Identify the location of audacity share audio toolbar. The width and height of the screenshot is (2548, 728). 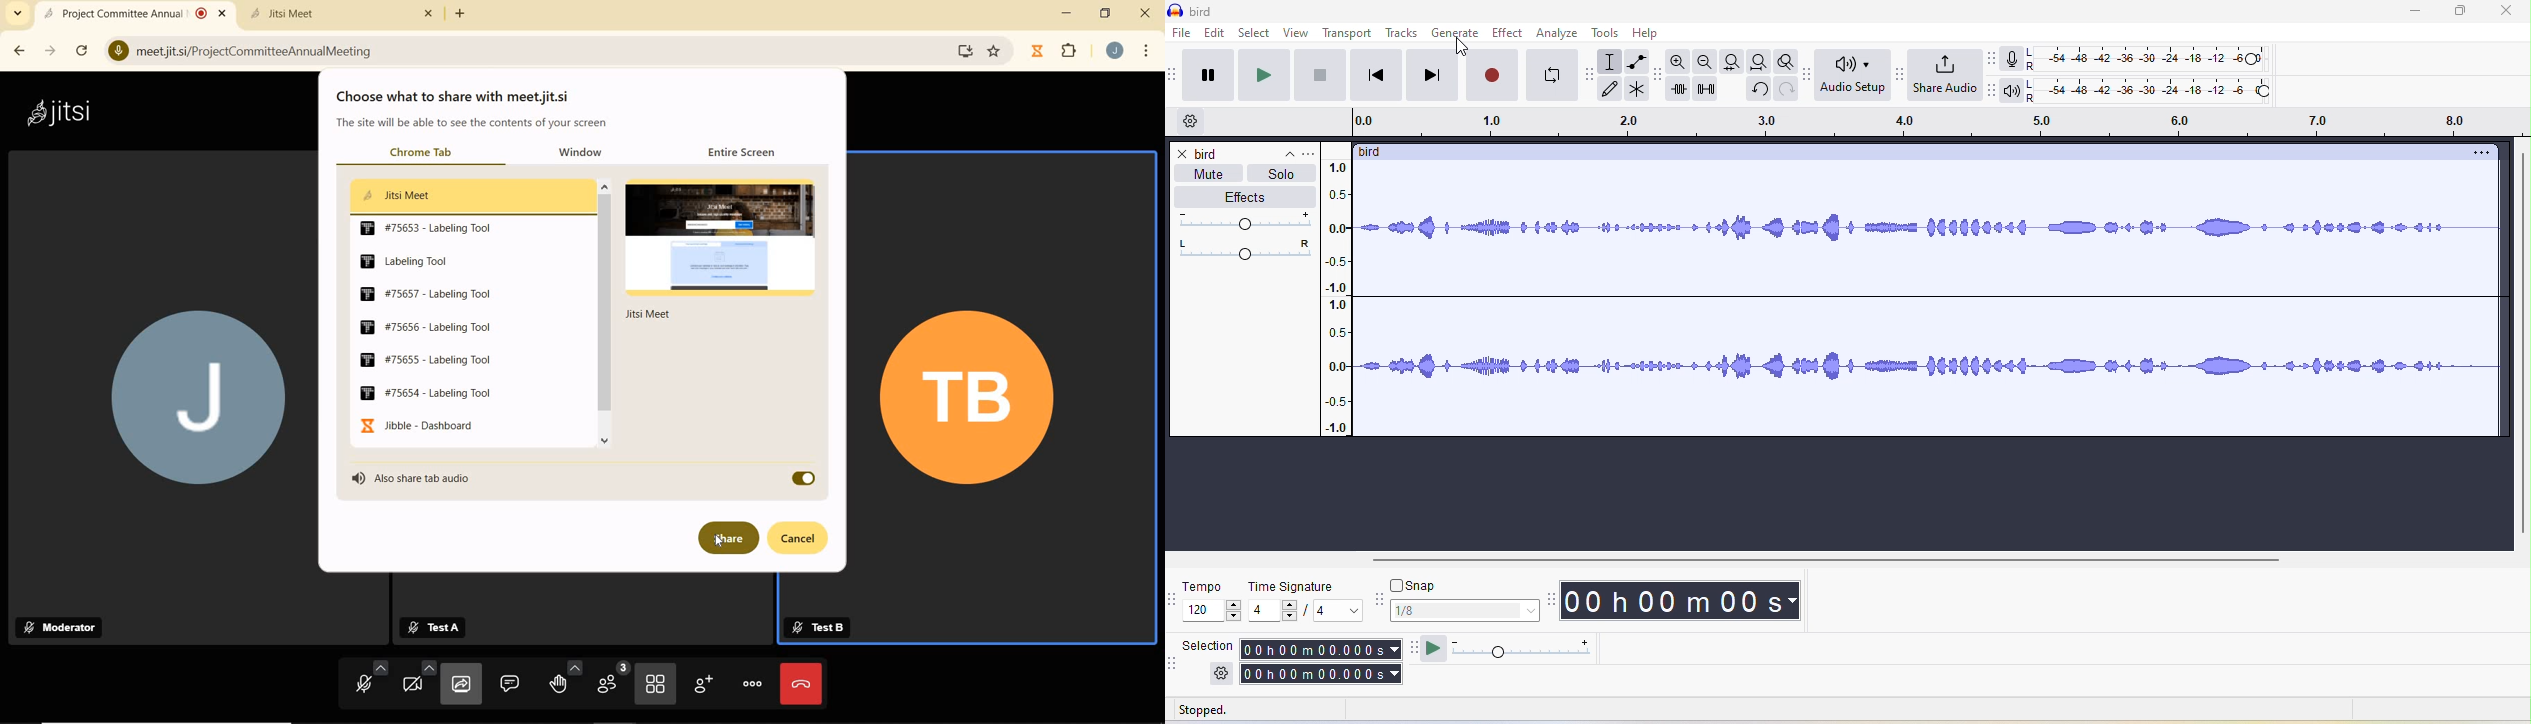
(1896, 79).